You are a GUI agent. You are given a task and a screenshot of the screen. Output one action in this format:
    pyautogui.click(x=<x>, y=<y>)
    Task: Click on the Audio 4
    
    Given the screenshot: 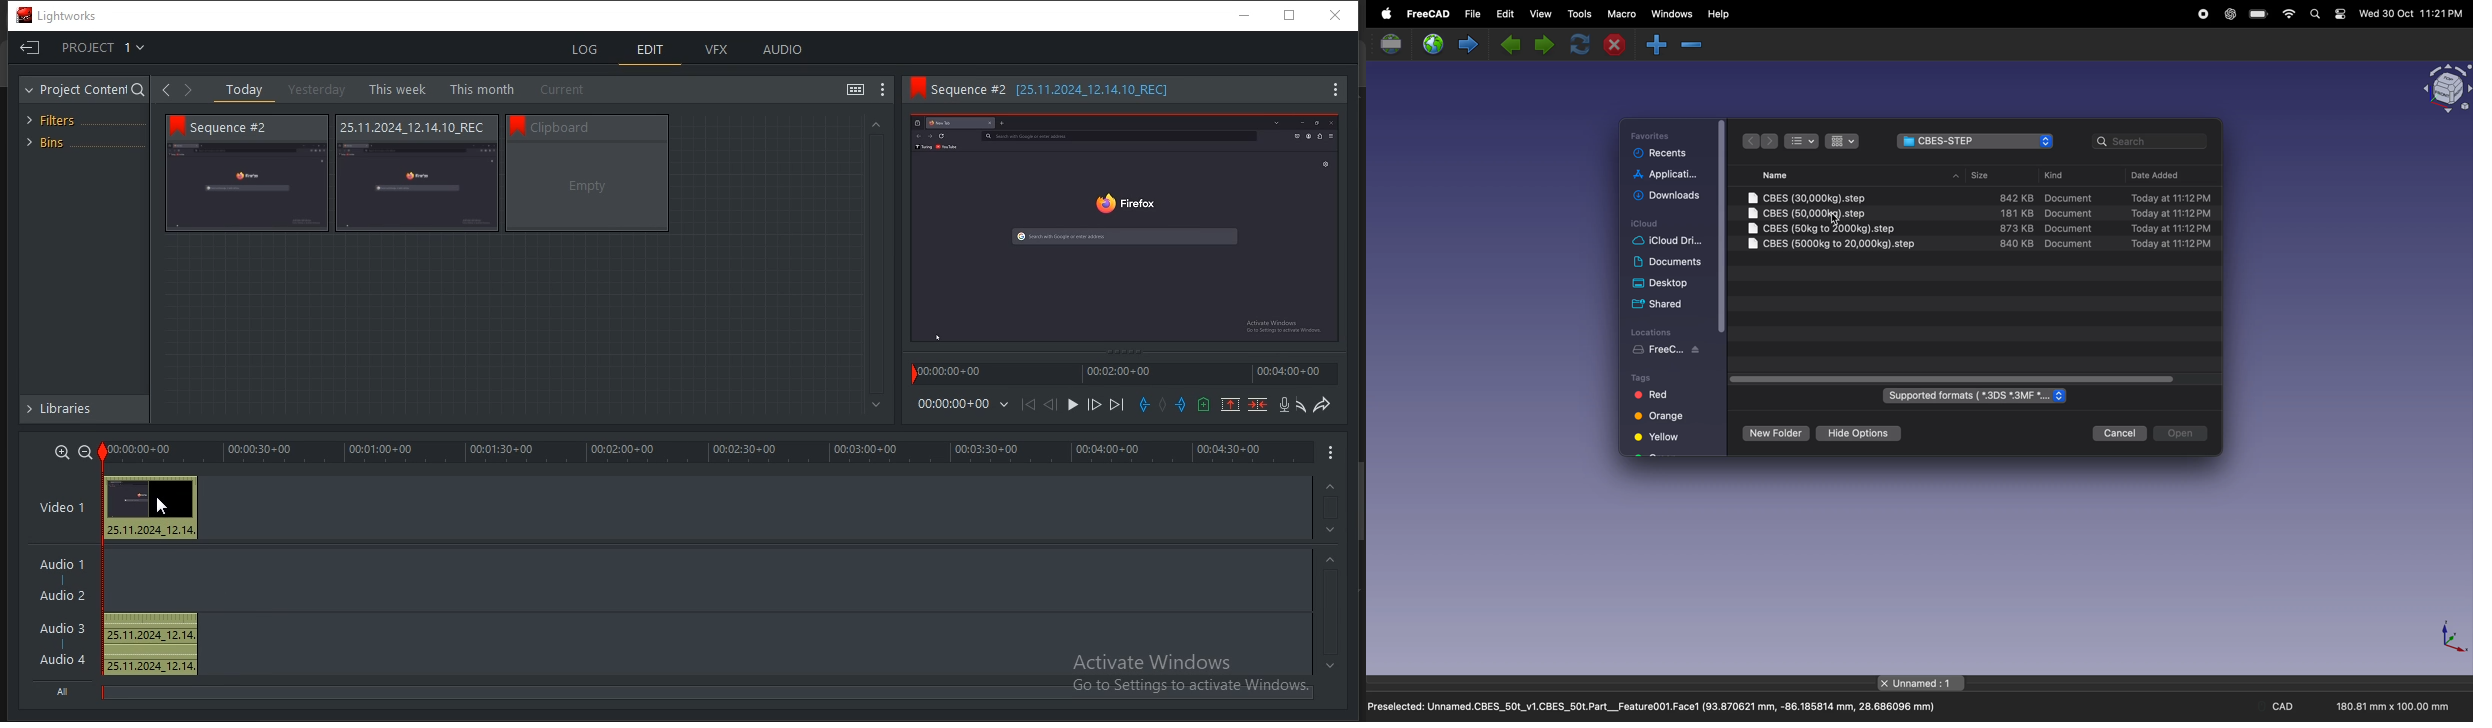 What is the action you would take?
    pyautogui.click(x=65, y=660)
    